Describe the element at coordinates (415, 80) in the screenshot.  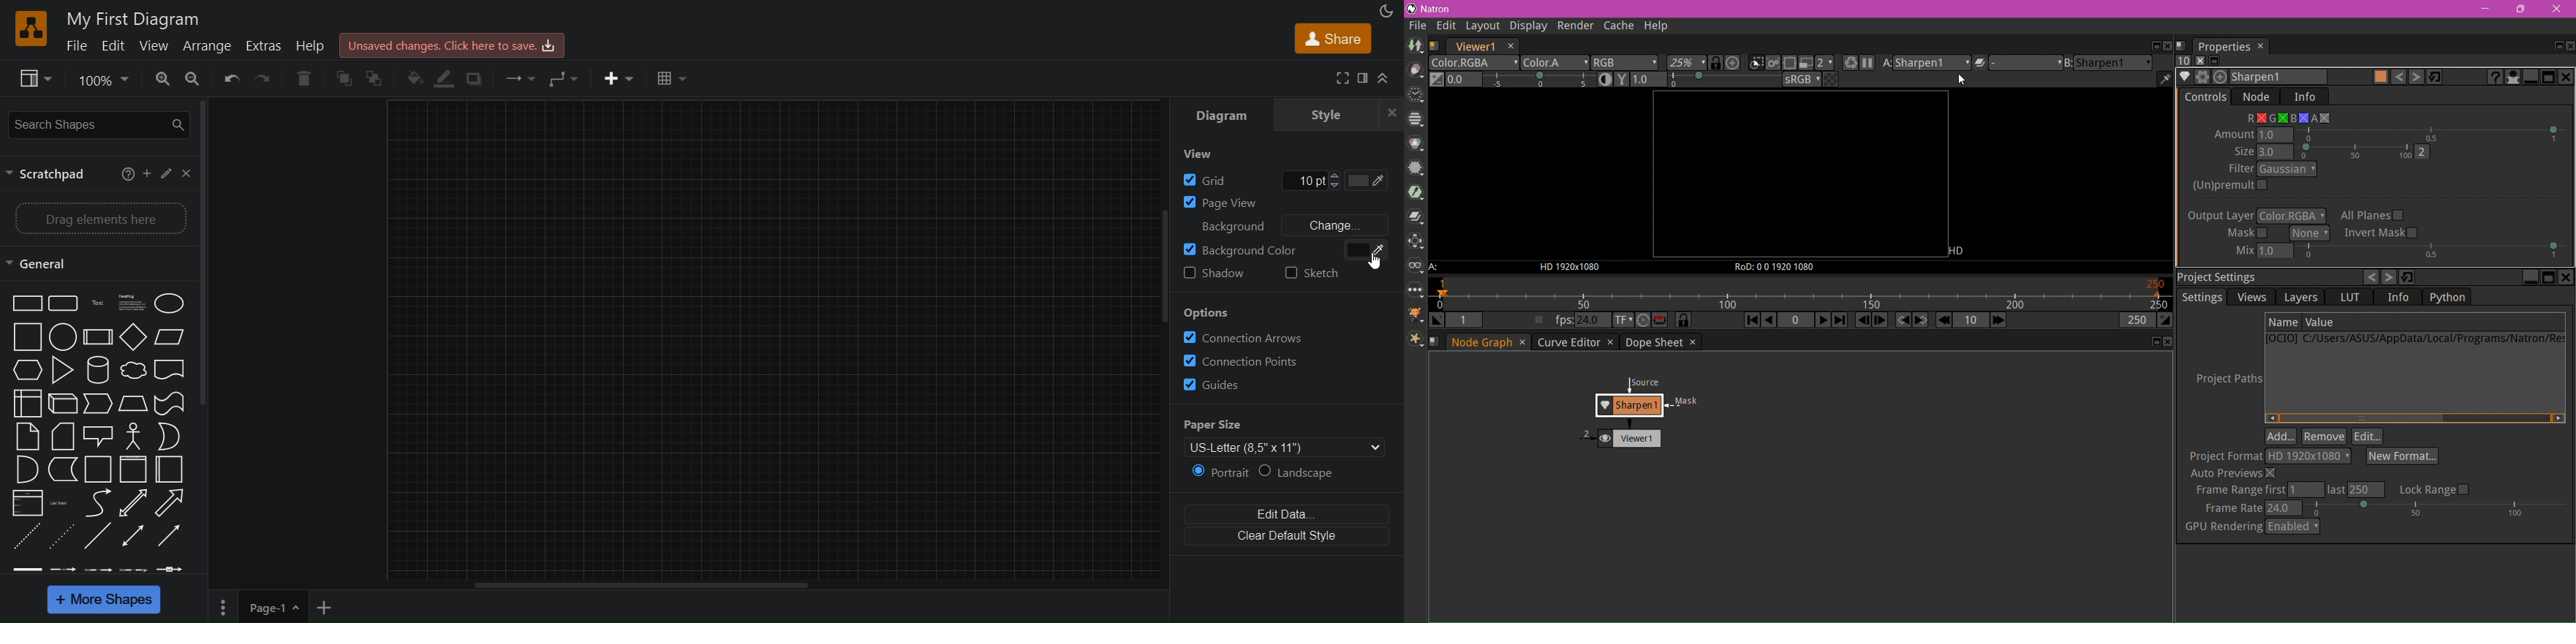
I see `fill color` at that location.